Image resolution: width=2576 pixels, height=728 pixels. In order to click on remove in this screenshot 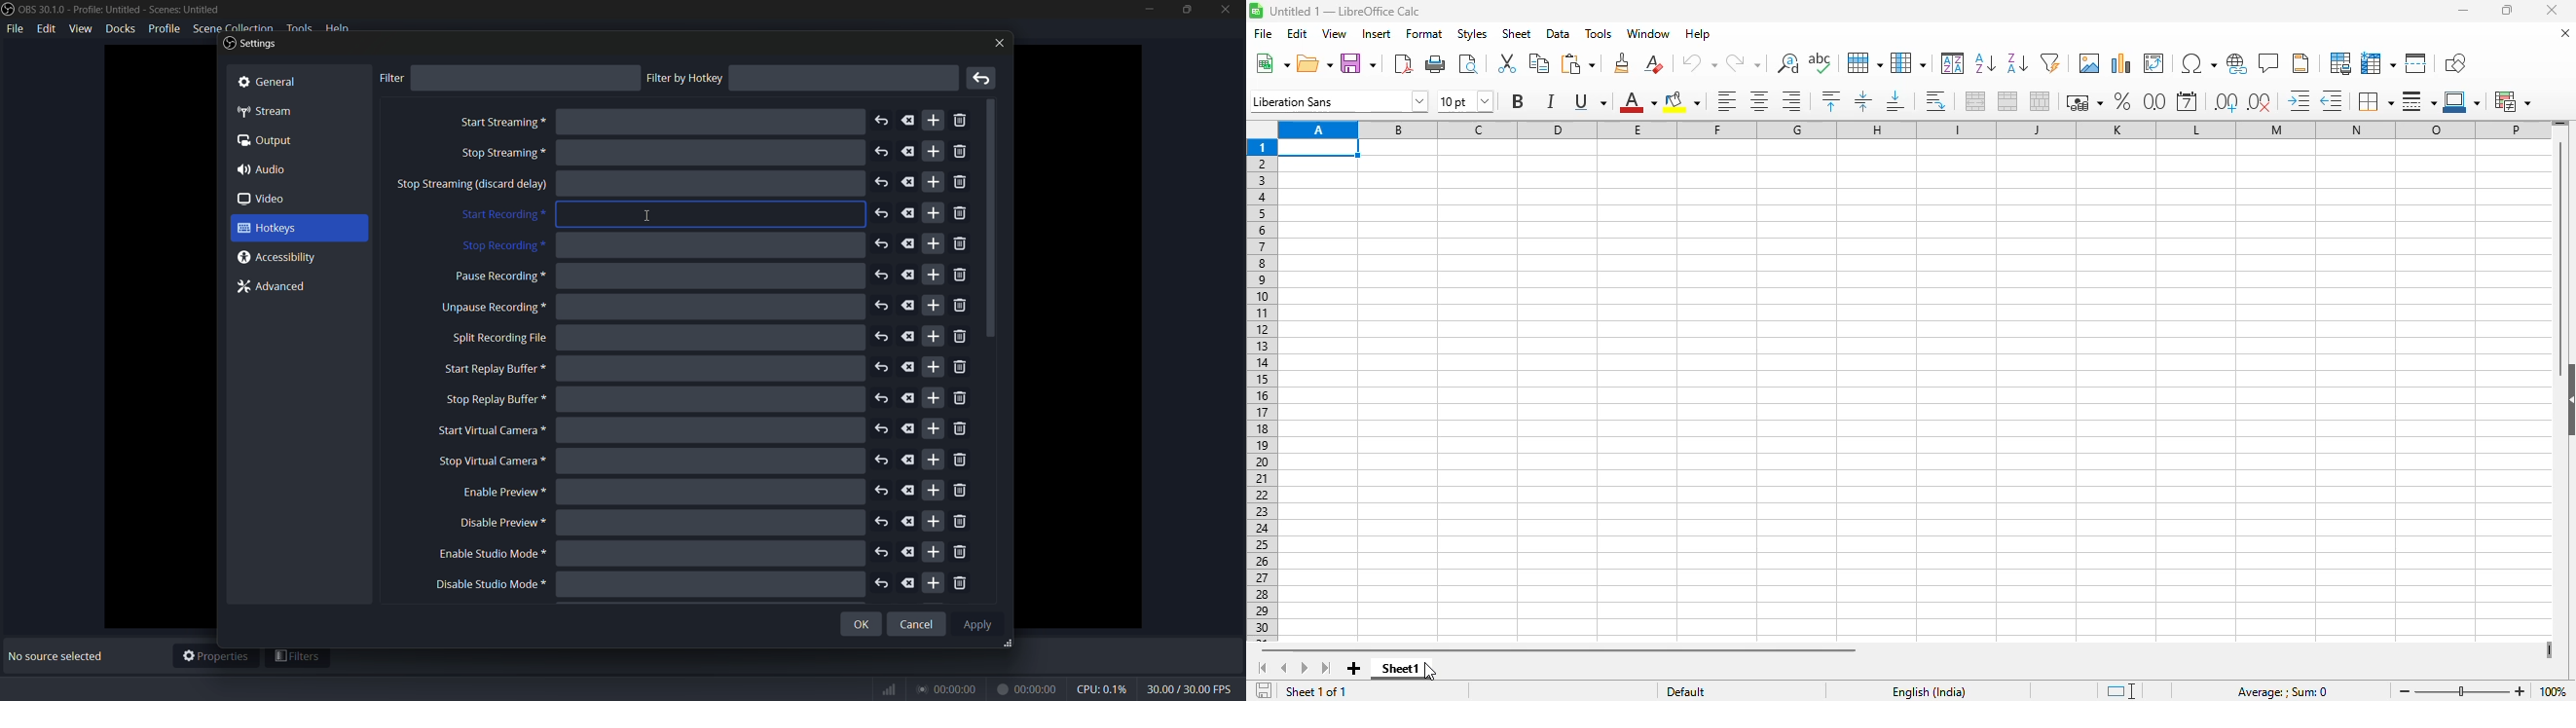, I will do `click(960, 368)`.